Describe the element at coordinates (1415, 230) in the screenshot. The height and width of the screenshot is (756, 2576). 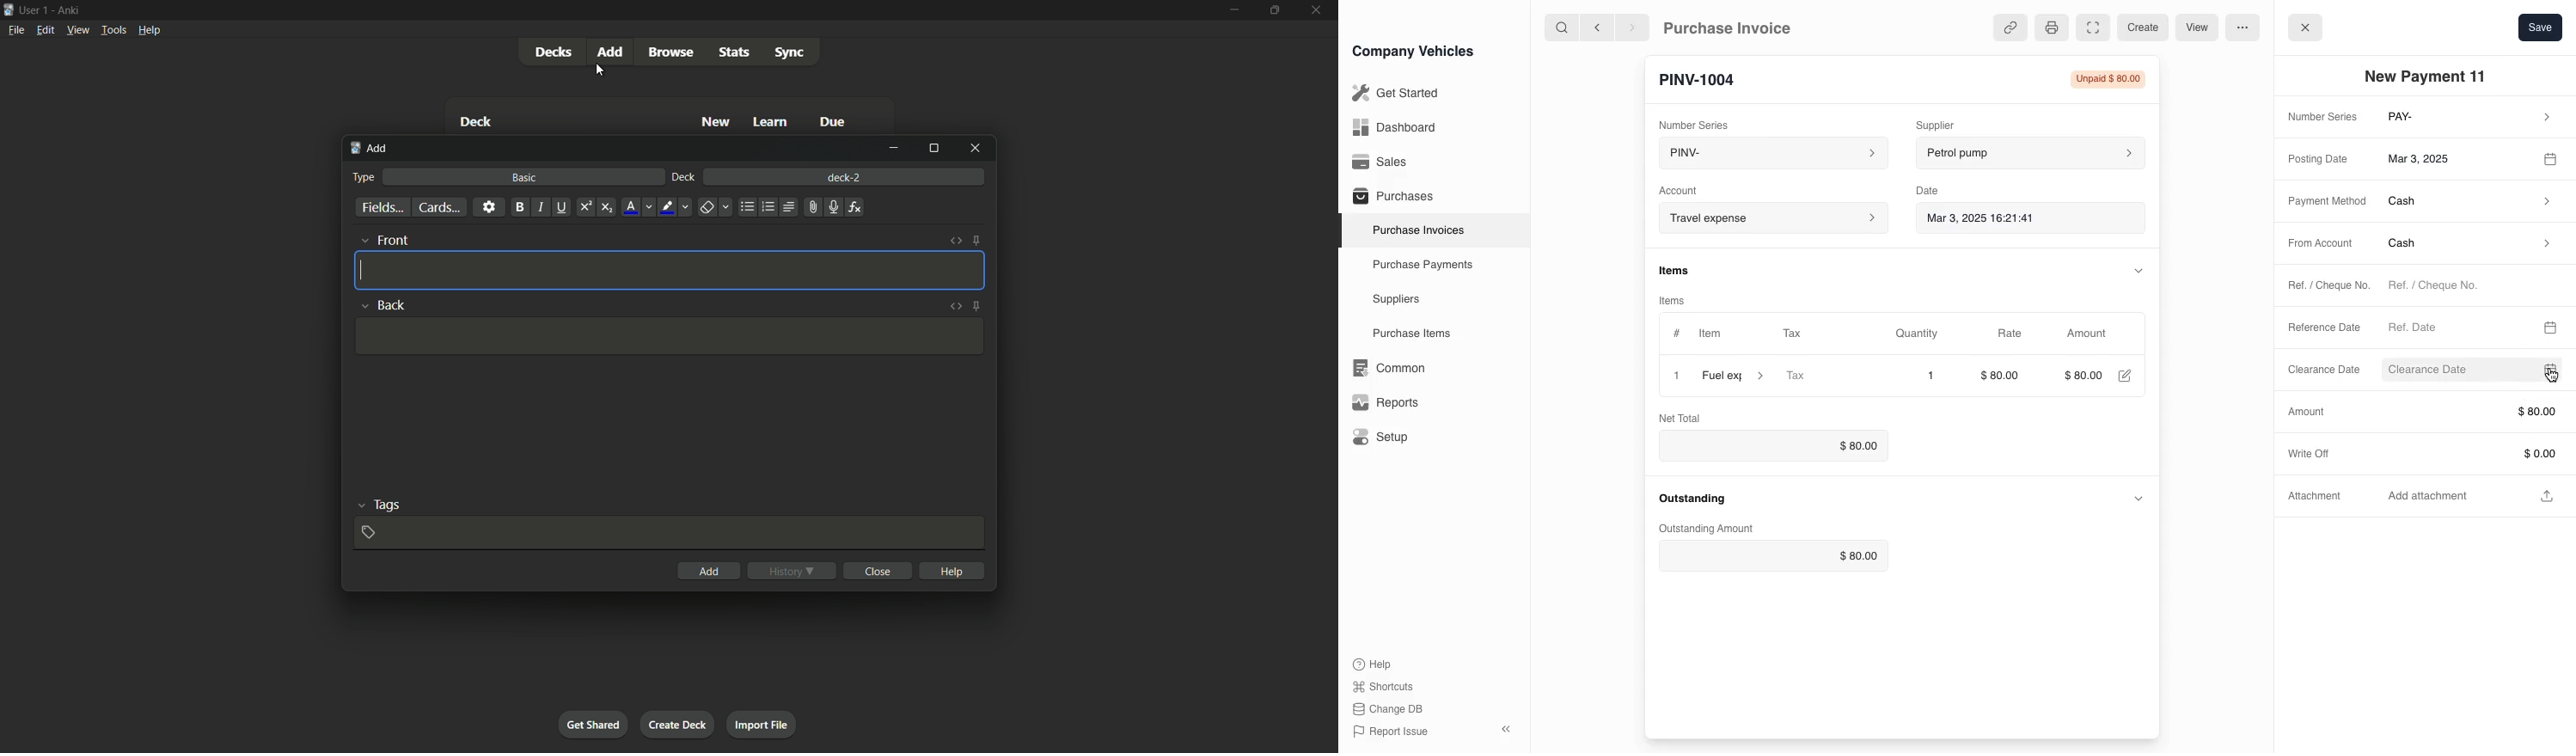
I see `Purchase Invoices` at that location.